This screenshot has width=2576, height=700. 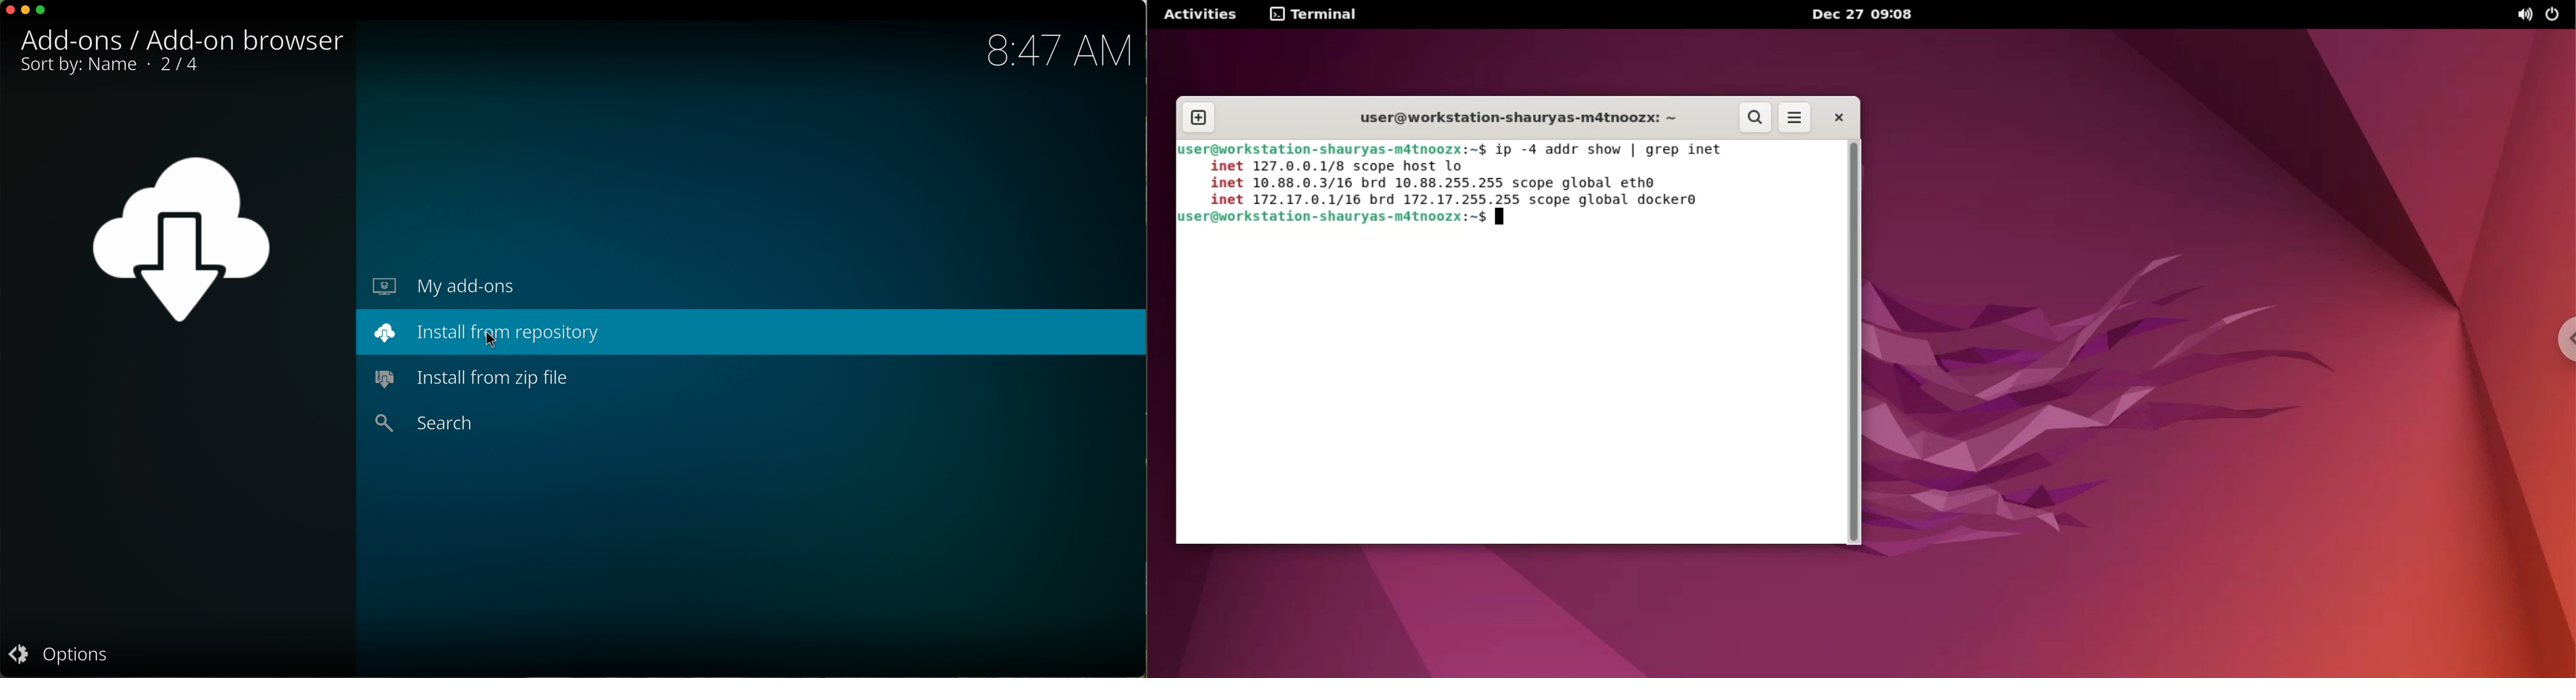 I want to click on close program, so click(x=9, y=11).